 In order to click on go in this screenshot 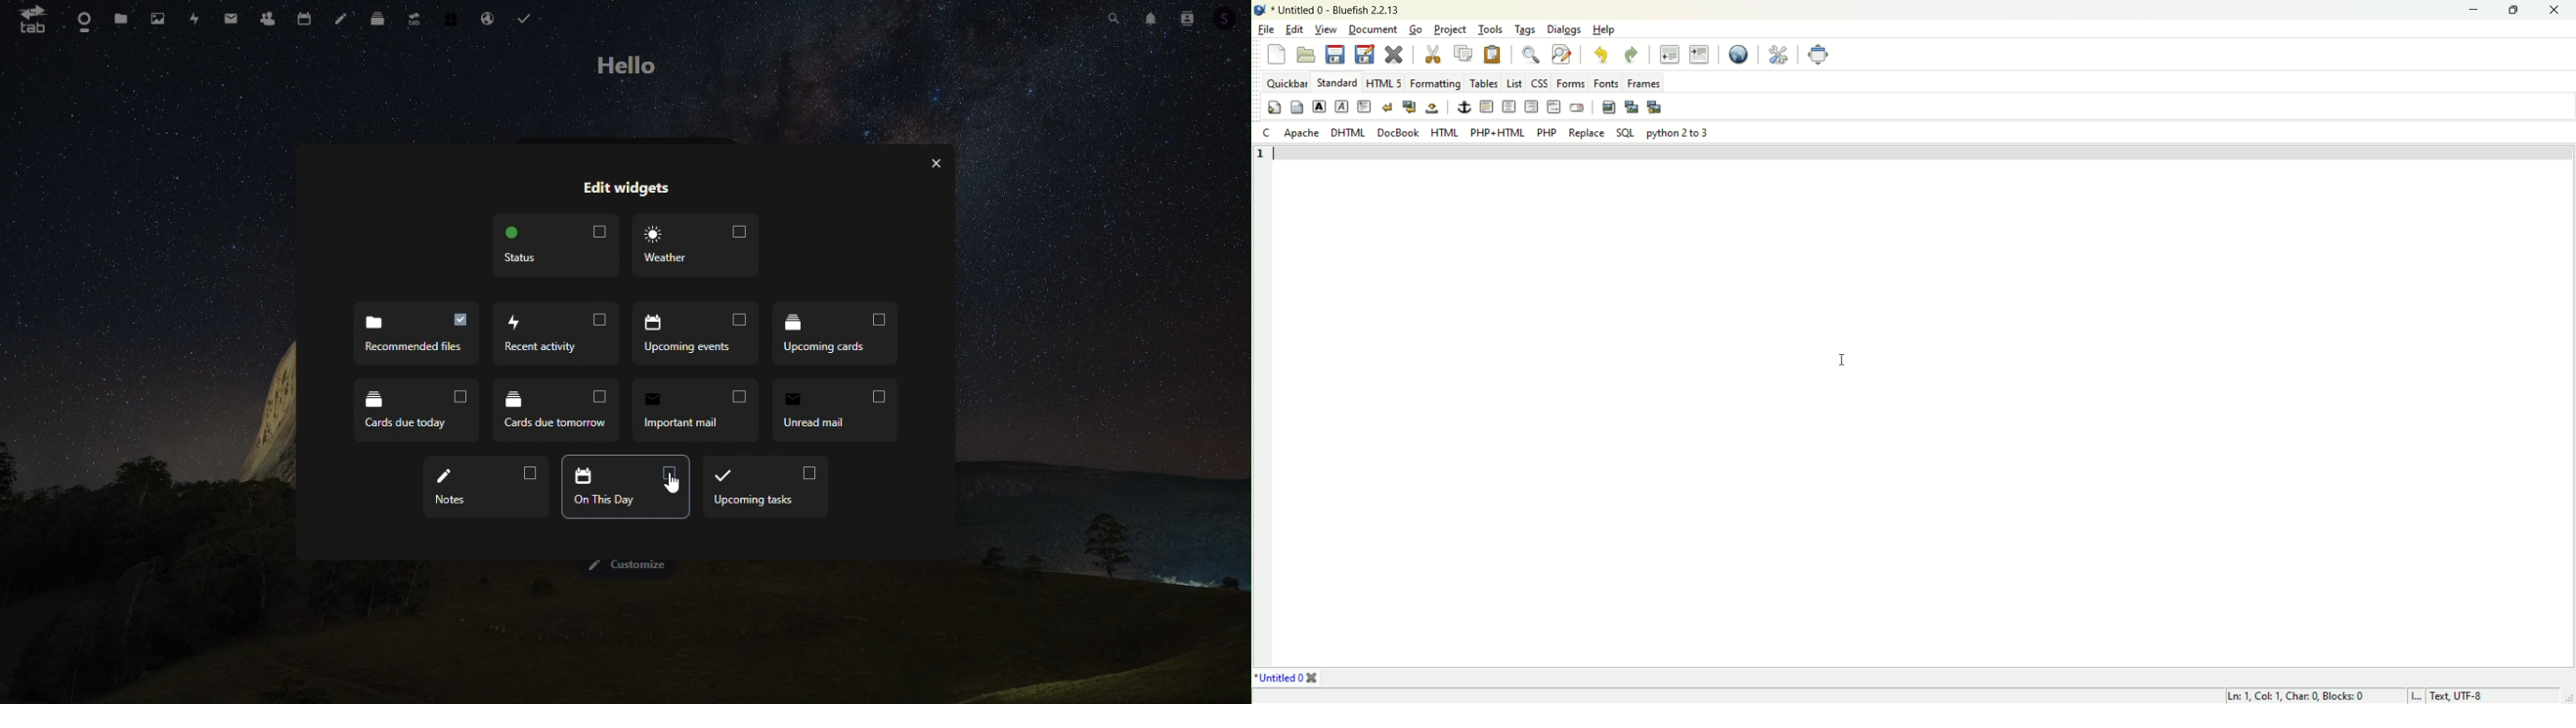, I will do `click(1415, 29)`.